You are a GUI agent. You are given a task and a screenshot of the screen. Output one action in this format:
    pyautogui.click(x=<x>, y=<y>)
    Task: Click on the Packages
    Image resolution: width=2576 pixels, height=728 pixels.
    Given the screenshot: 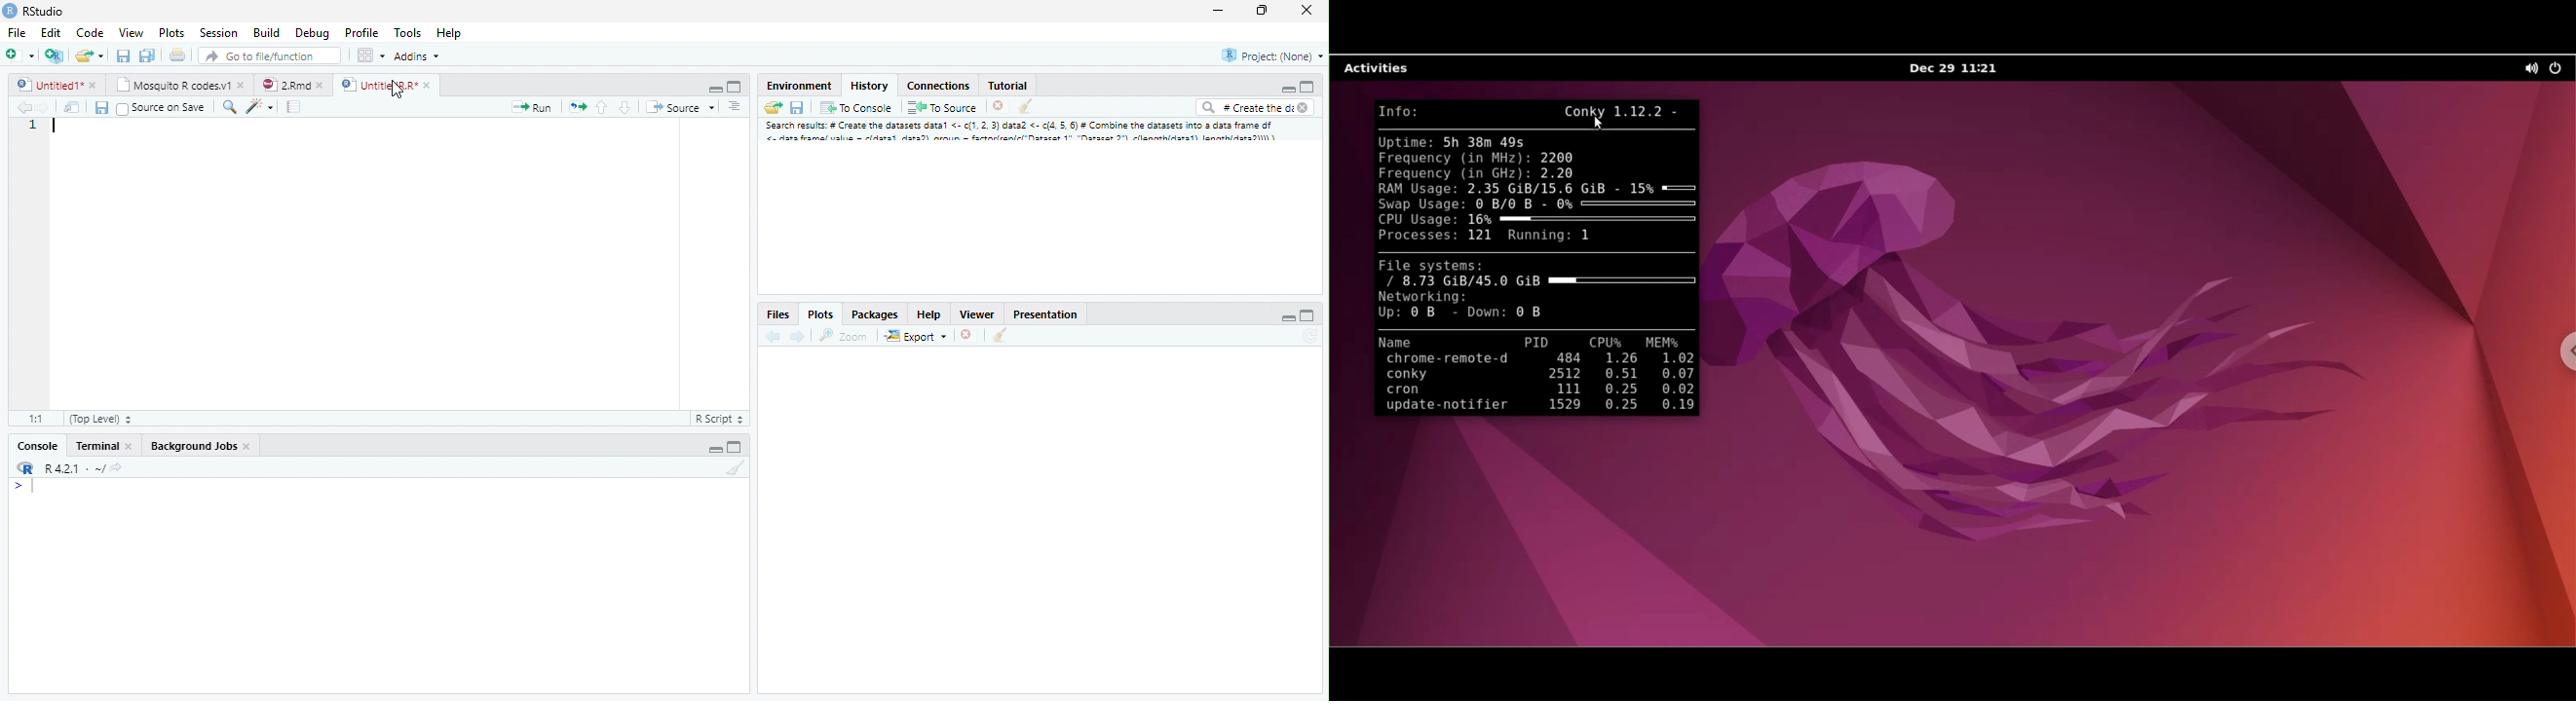 What is the action you would take?
    pyautogui.click(x=875, y=313)
    